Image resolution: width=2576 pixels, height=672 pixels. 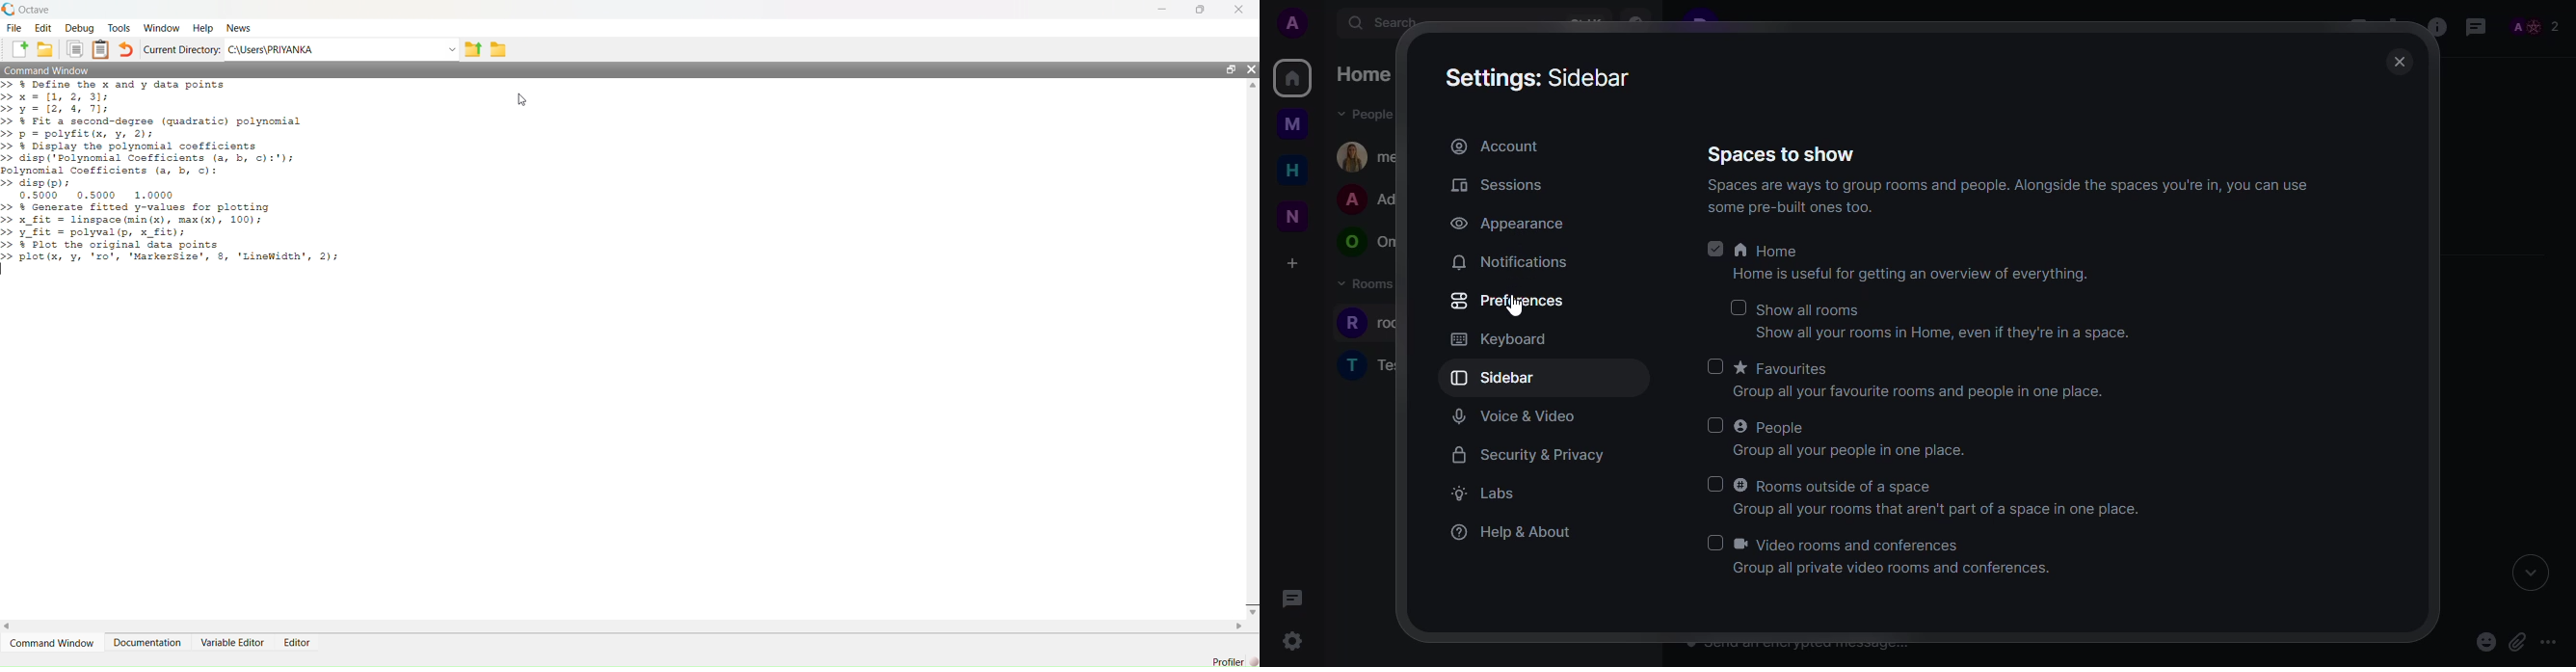 What do you see at coordinates (1368, 74) in the screenshot?
I see `home` at bounding box center [1368, 74].